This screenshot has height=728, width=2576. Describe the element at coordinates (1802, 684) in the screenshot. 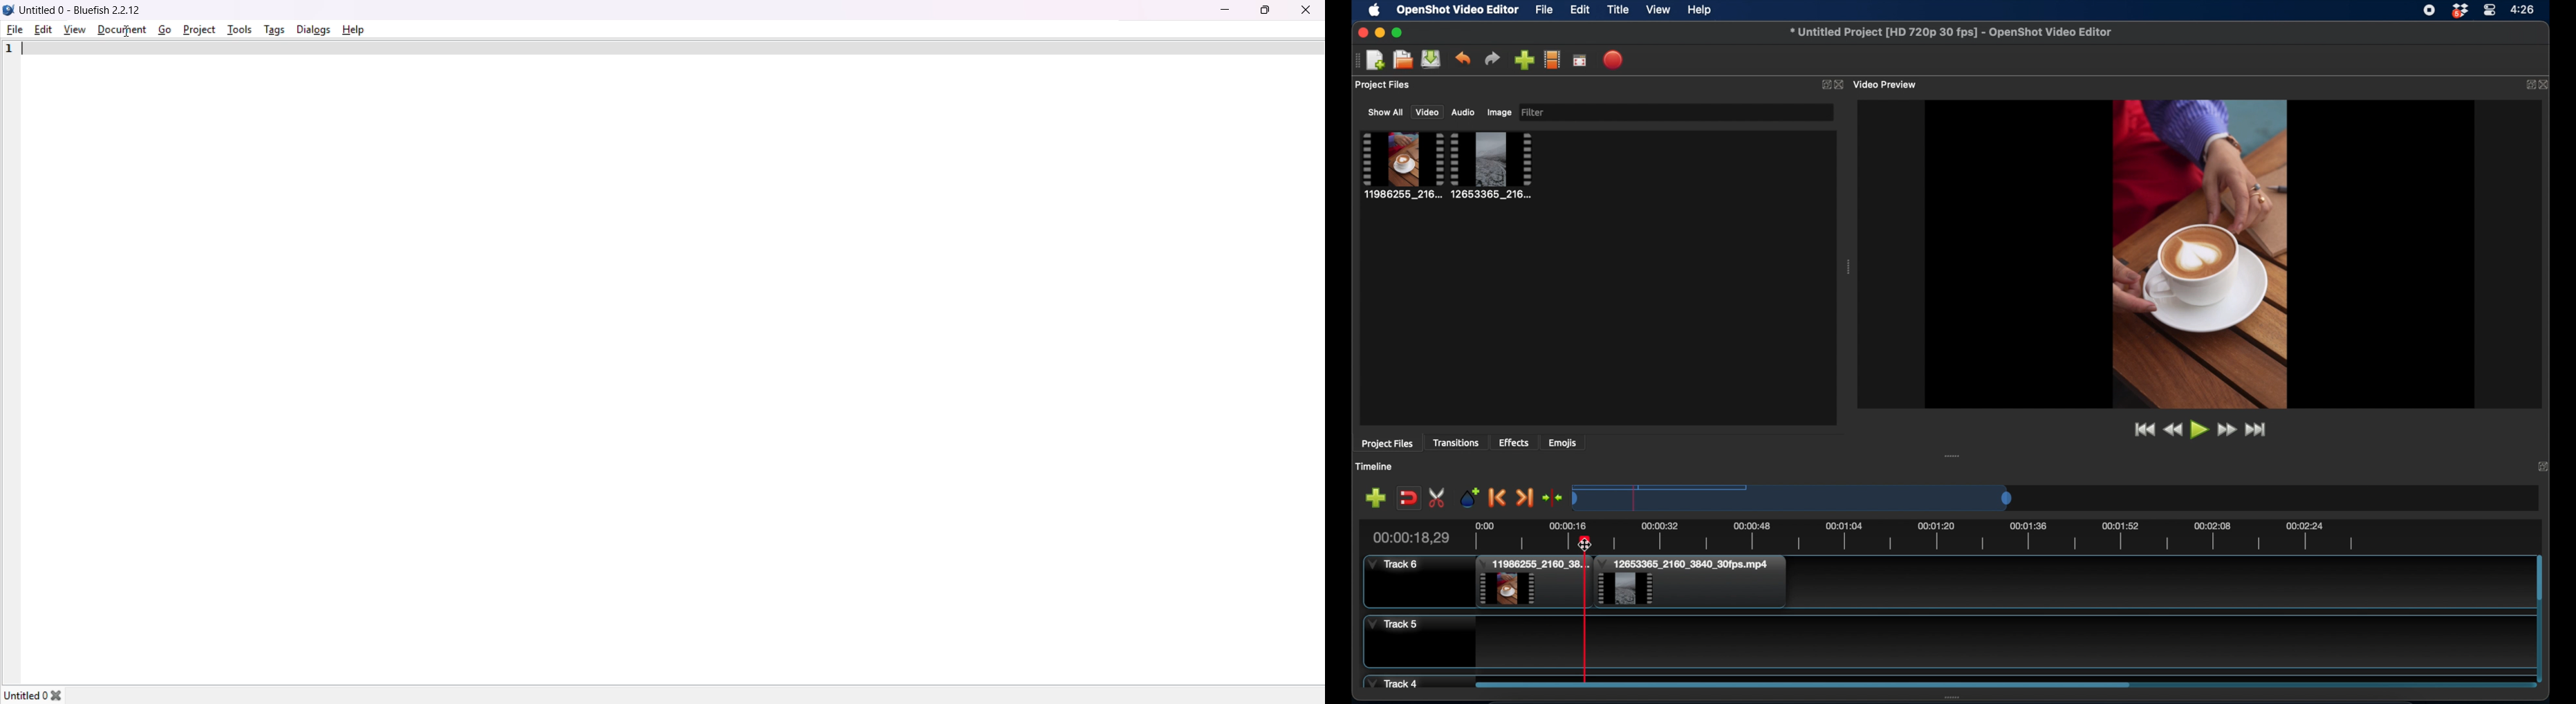

I see `scroll bar` at that location.